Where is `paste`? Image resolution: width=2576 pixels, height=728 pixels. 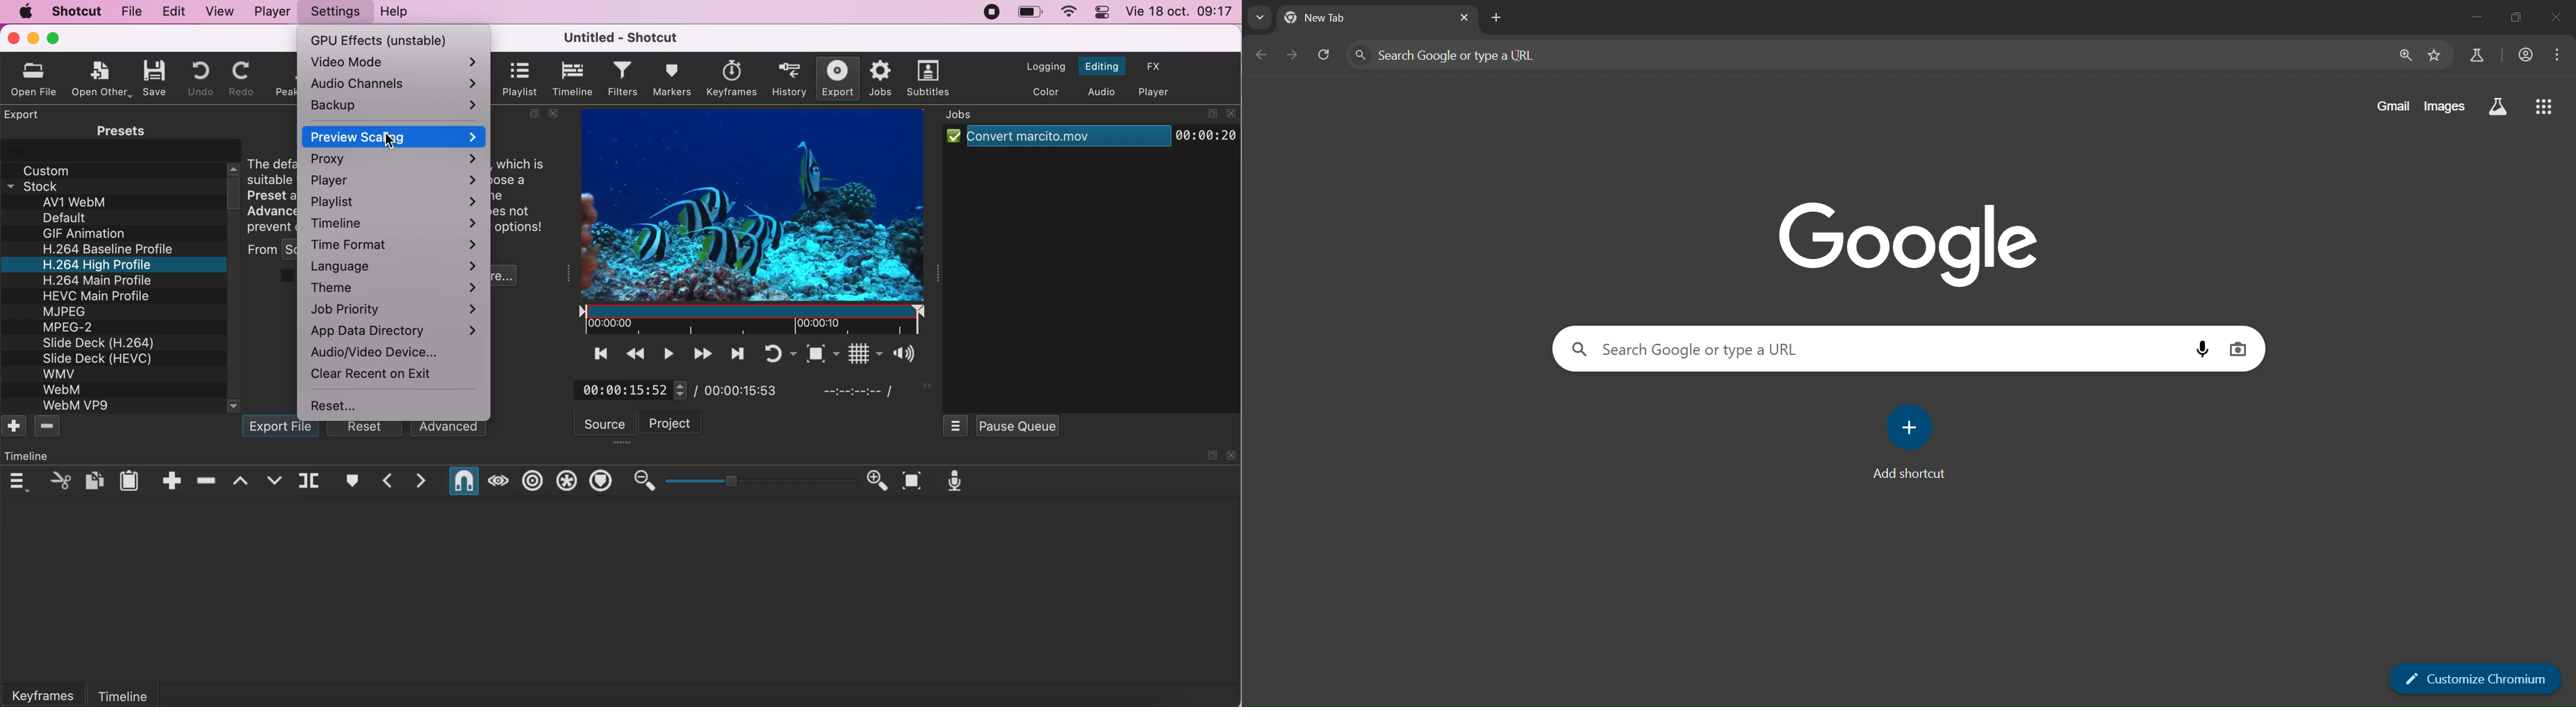 paste is located at coordinates (131, 479).